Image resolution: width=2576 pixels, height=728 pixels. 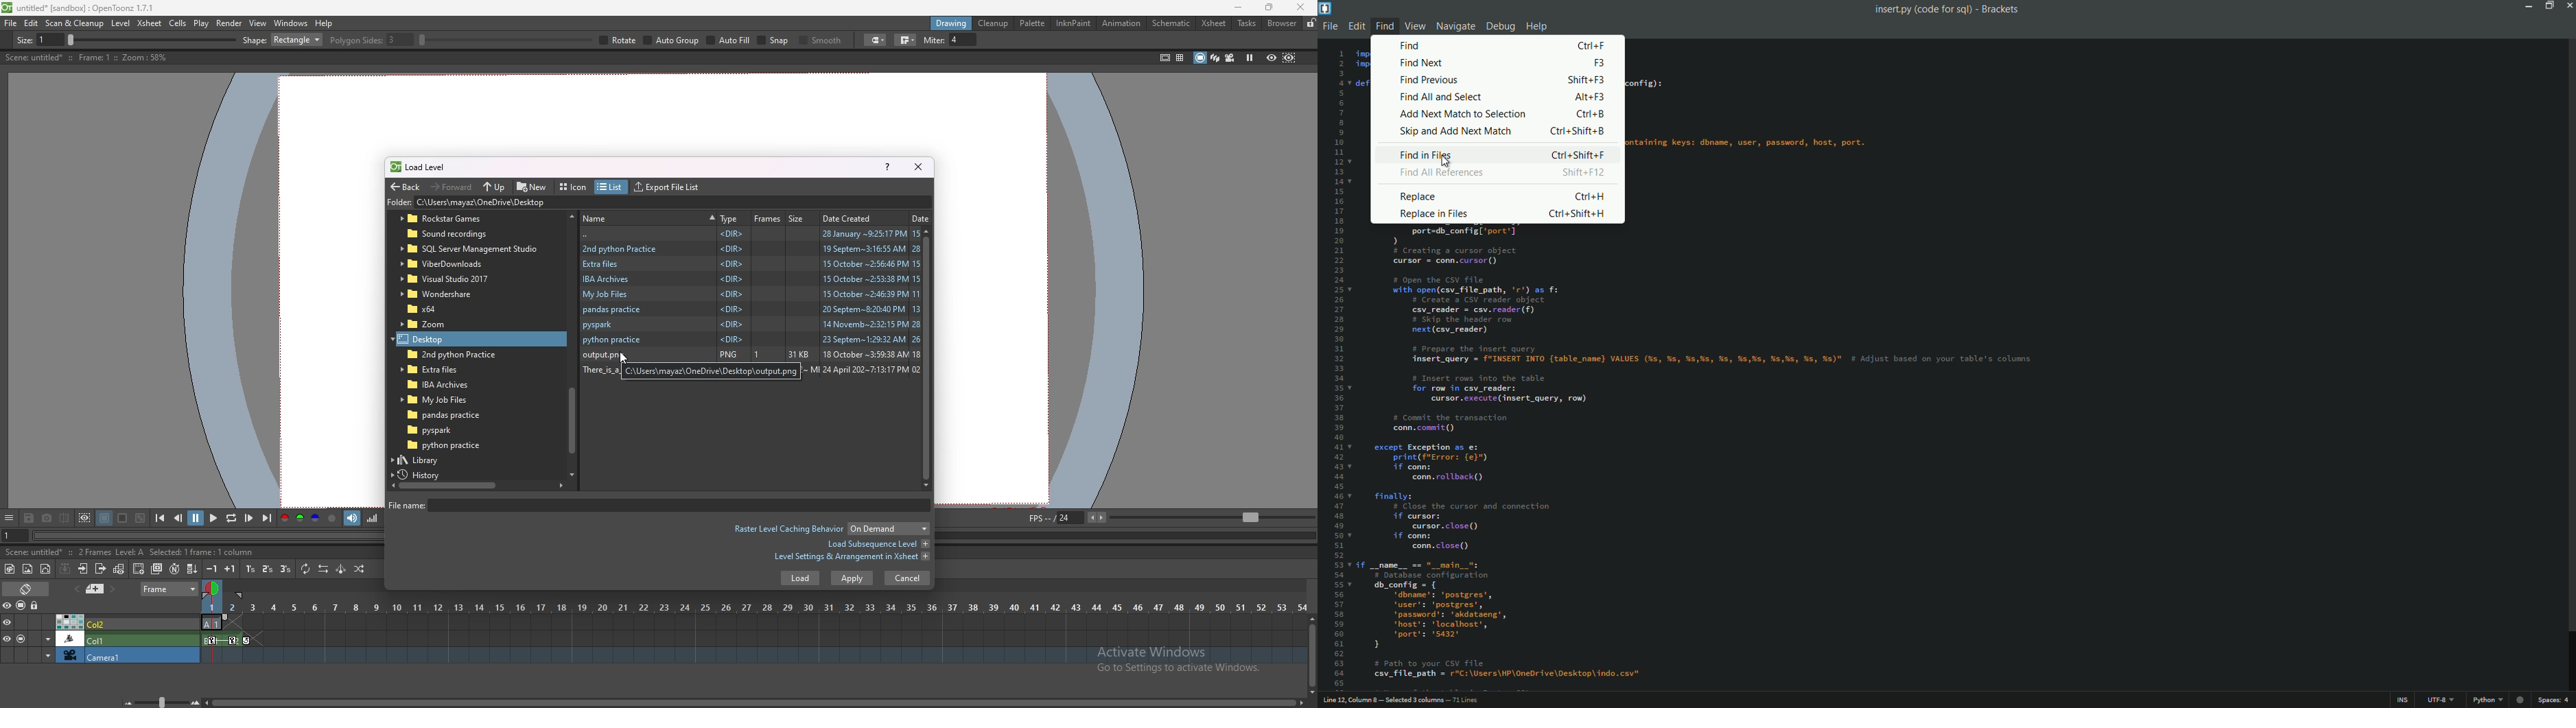 What do you see at coordinates (536, 203) in the screenshot?
I see `folder` at bounding box center [536, 203].